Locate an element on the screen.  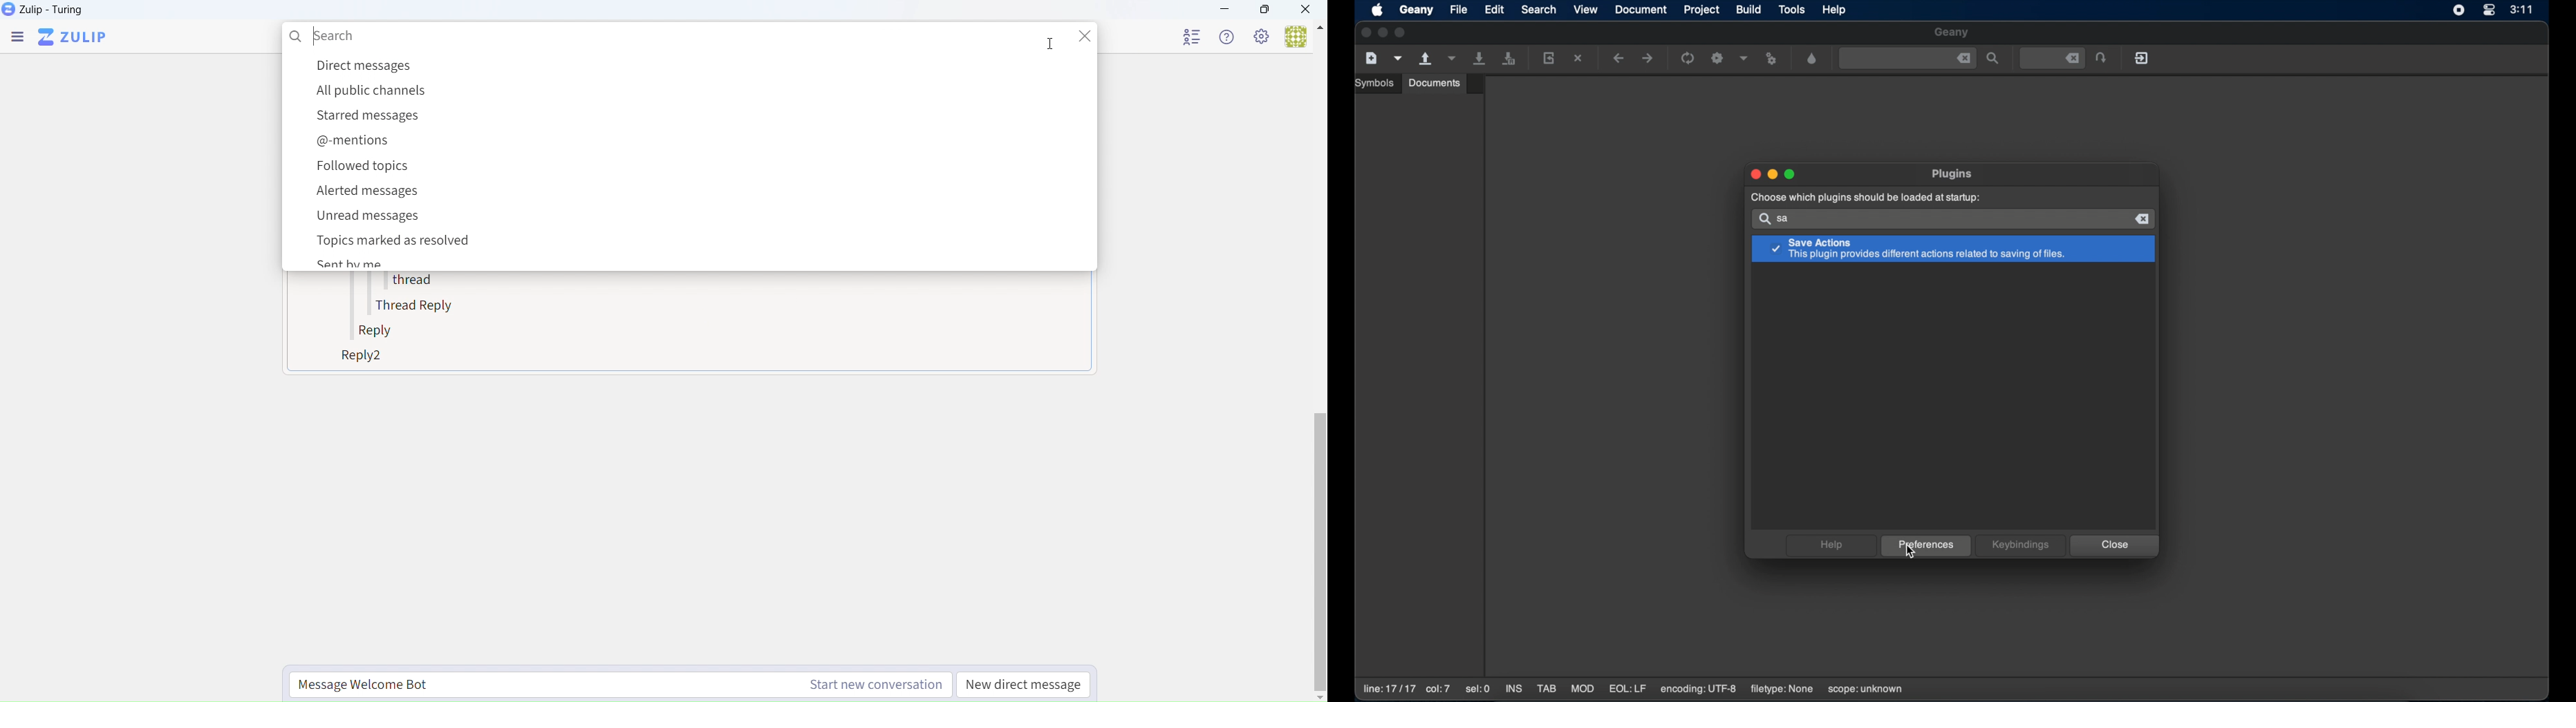
Box is located at coordinates (1265, 9).